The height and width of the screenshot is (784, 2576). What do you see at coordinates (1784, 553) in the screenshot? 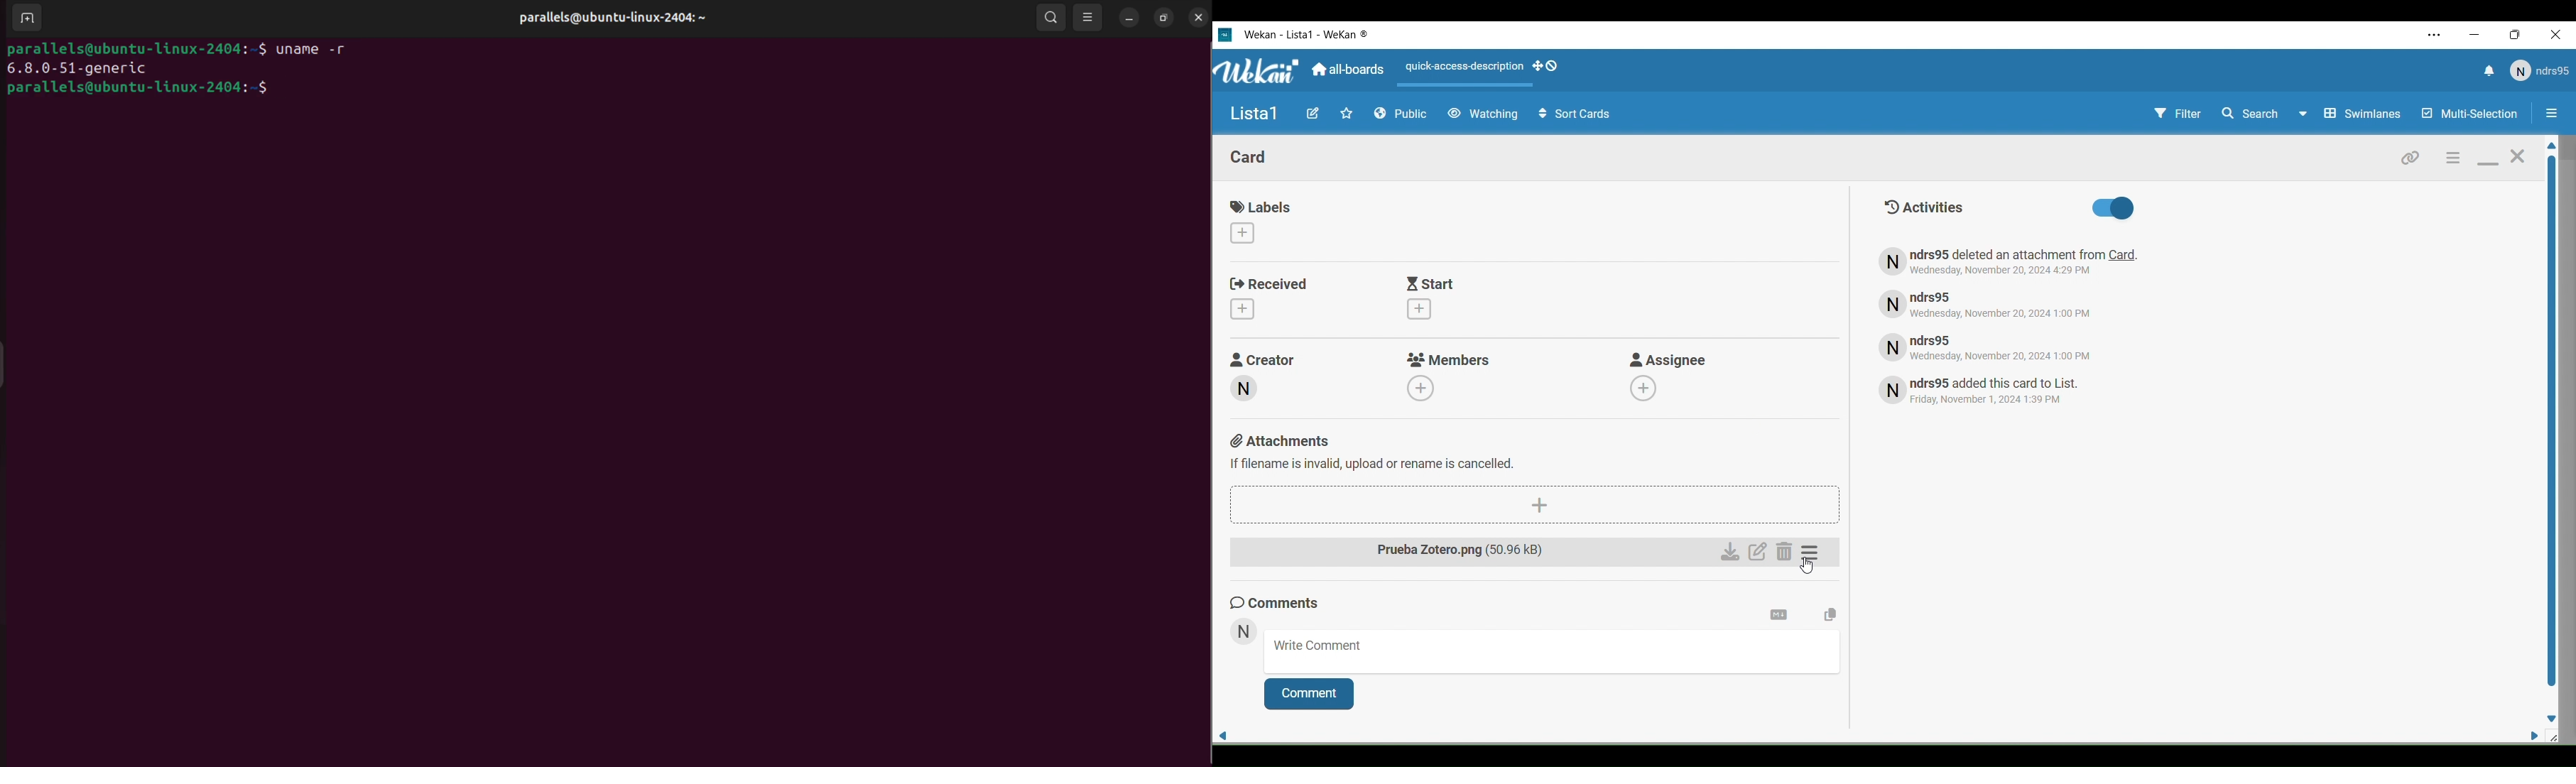
I see `Delete` at bounding box center [1784, 553].